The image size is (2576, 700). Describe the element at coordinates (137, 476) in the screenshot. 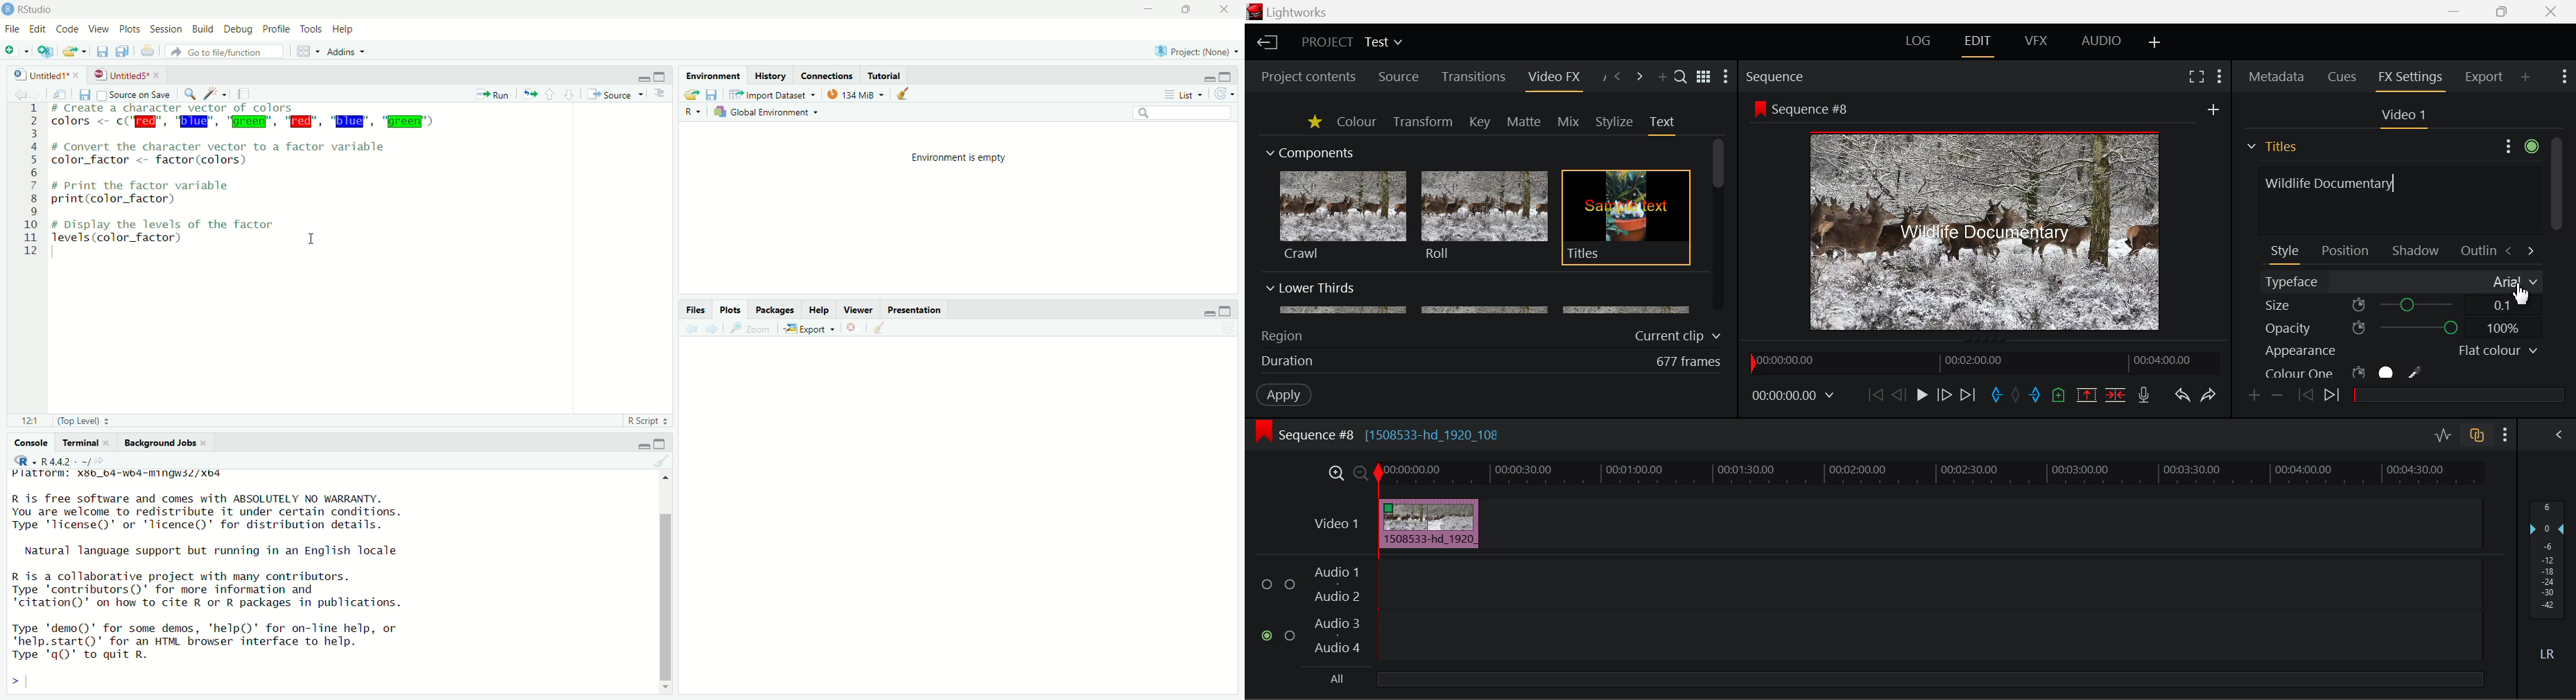

I see `platform` at that location.